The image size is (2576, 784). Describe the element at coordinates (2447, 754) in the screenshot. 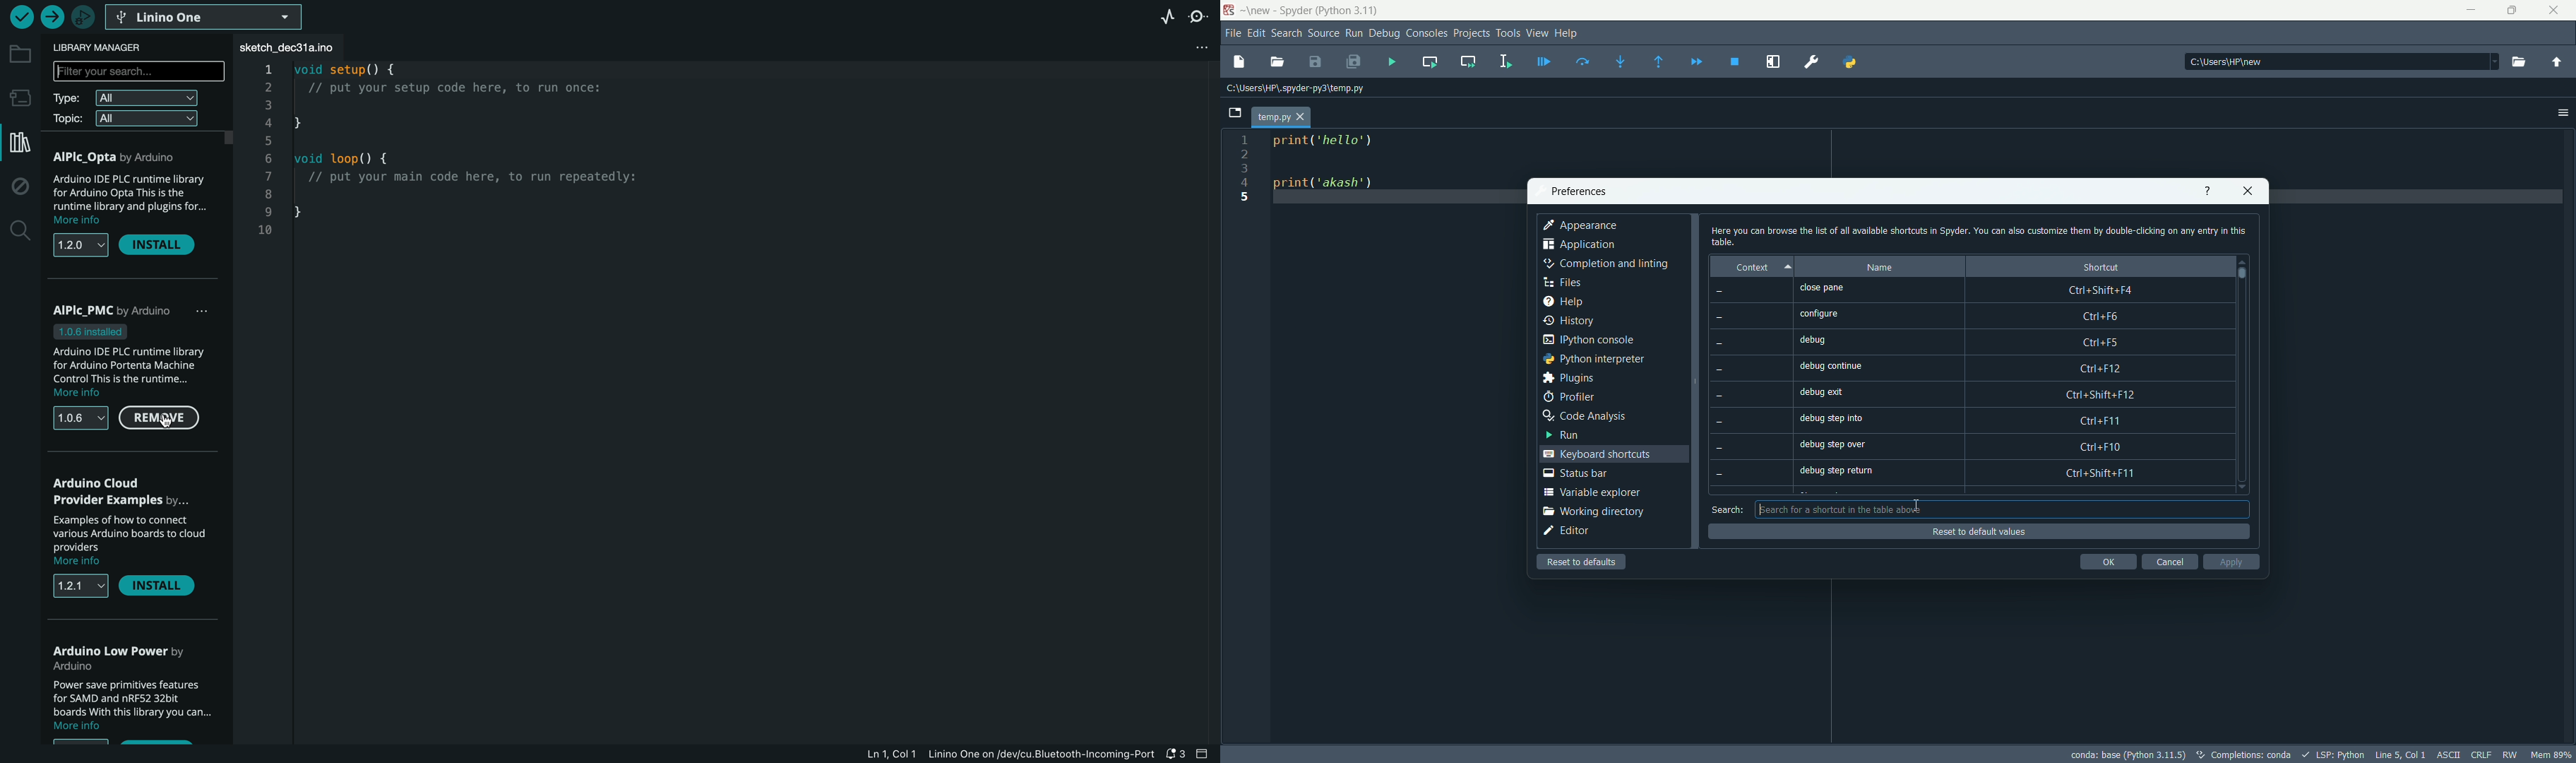

I see `ASII` at that location.